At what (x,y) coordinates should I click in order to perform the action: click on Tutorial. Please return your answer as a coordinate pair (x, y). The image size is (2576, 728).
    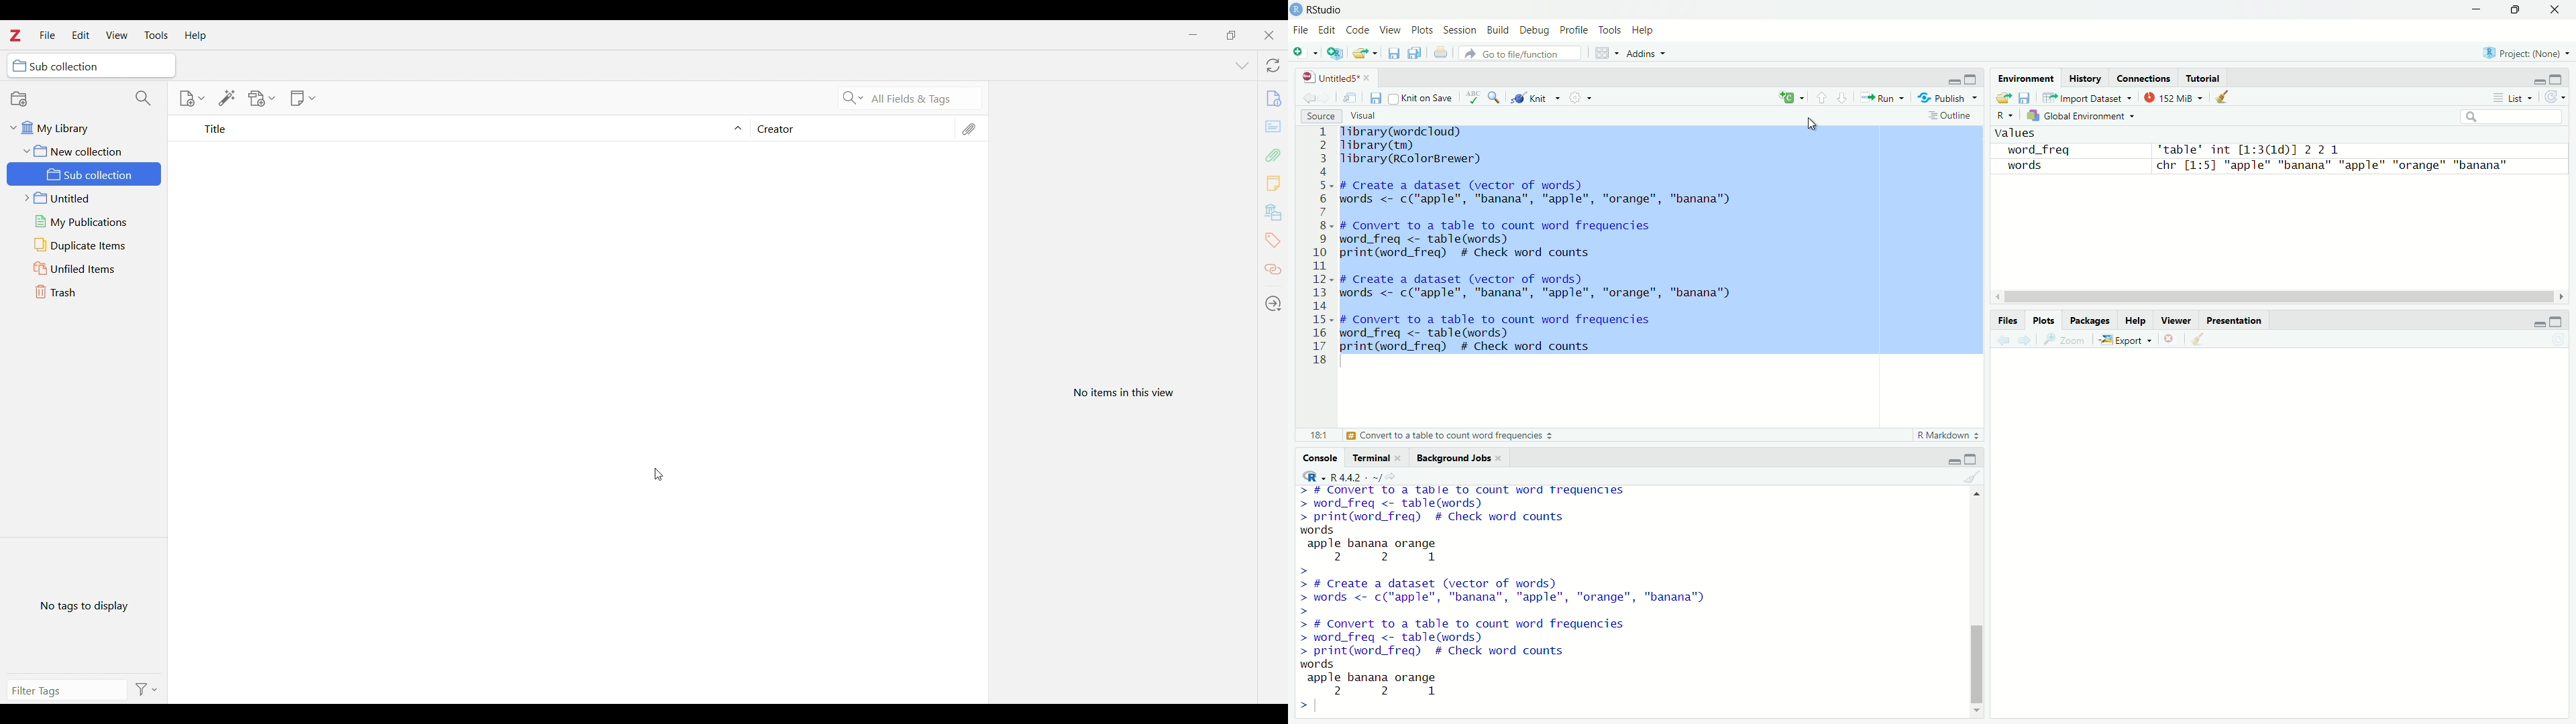
    Looking at the image, I should click on (2204, 77).